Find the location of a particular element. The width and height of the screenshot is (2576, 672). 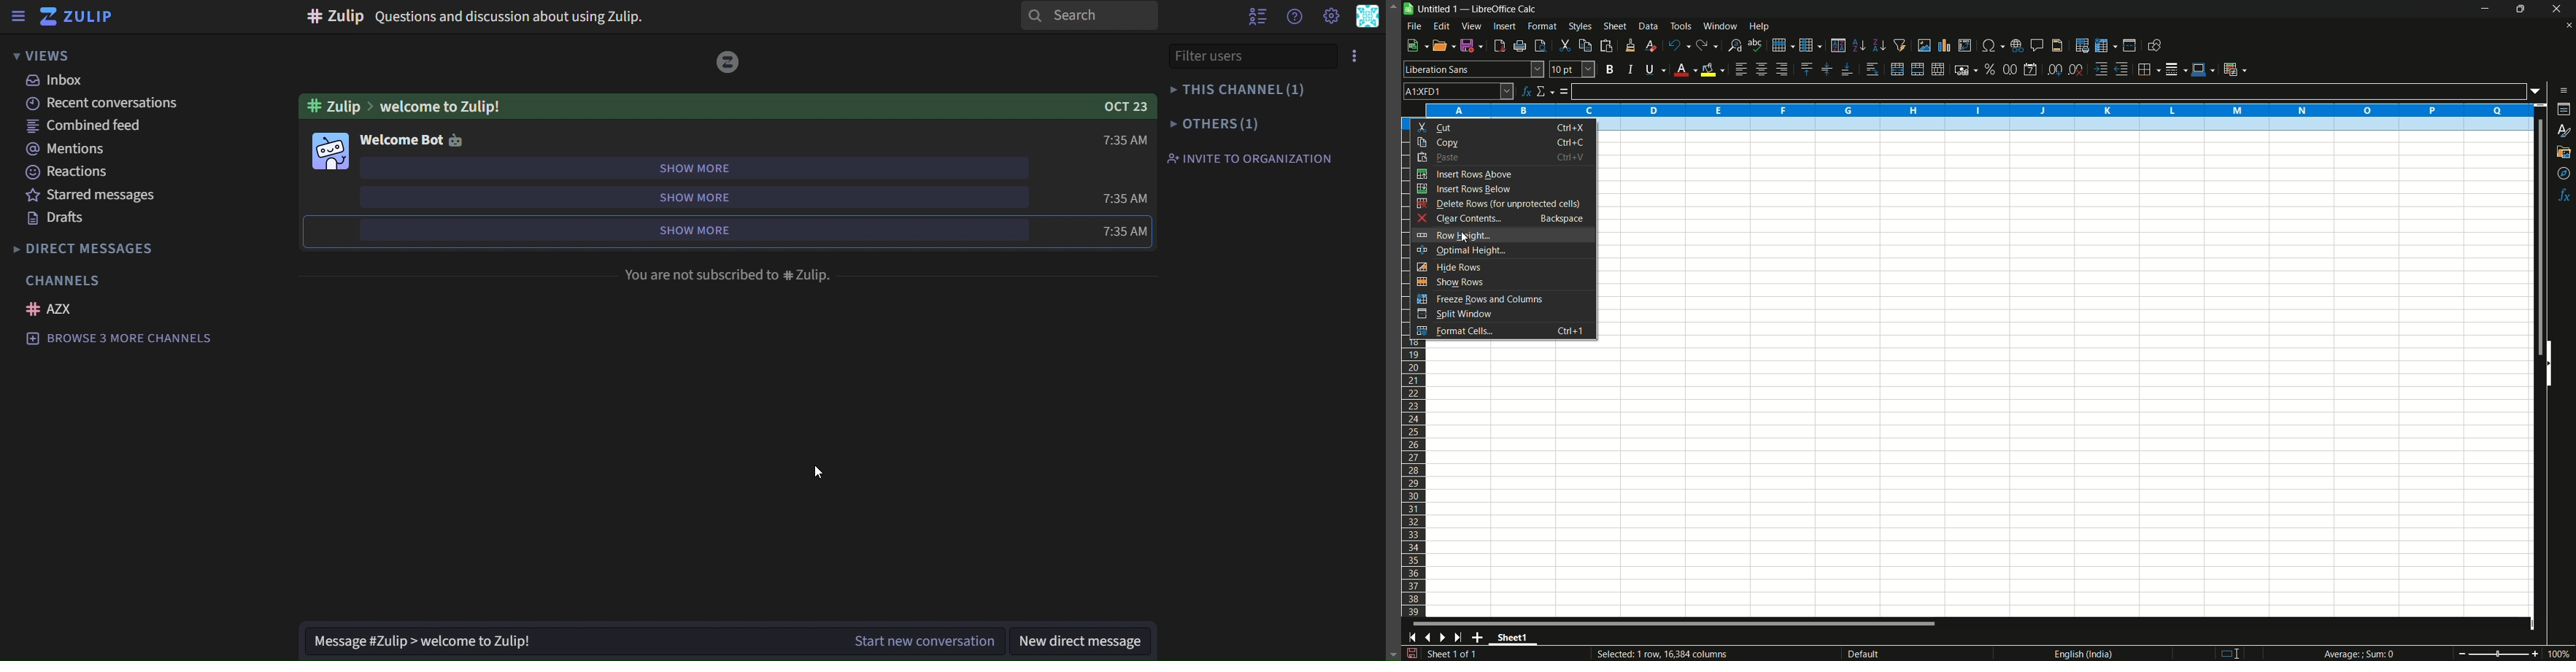

help menu is located at coordinates (1760, 27).